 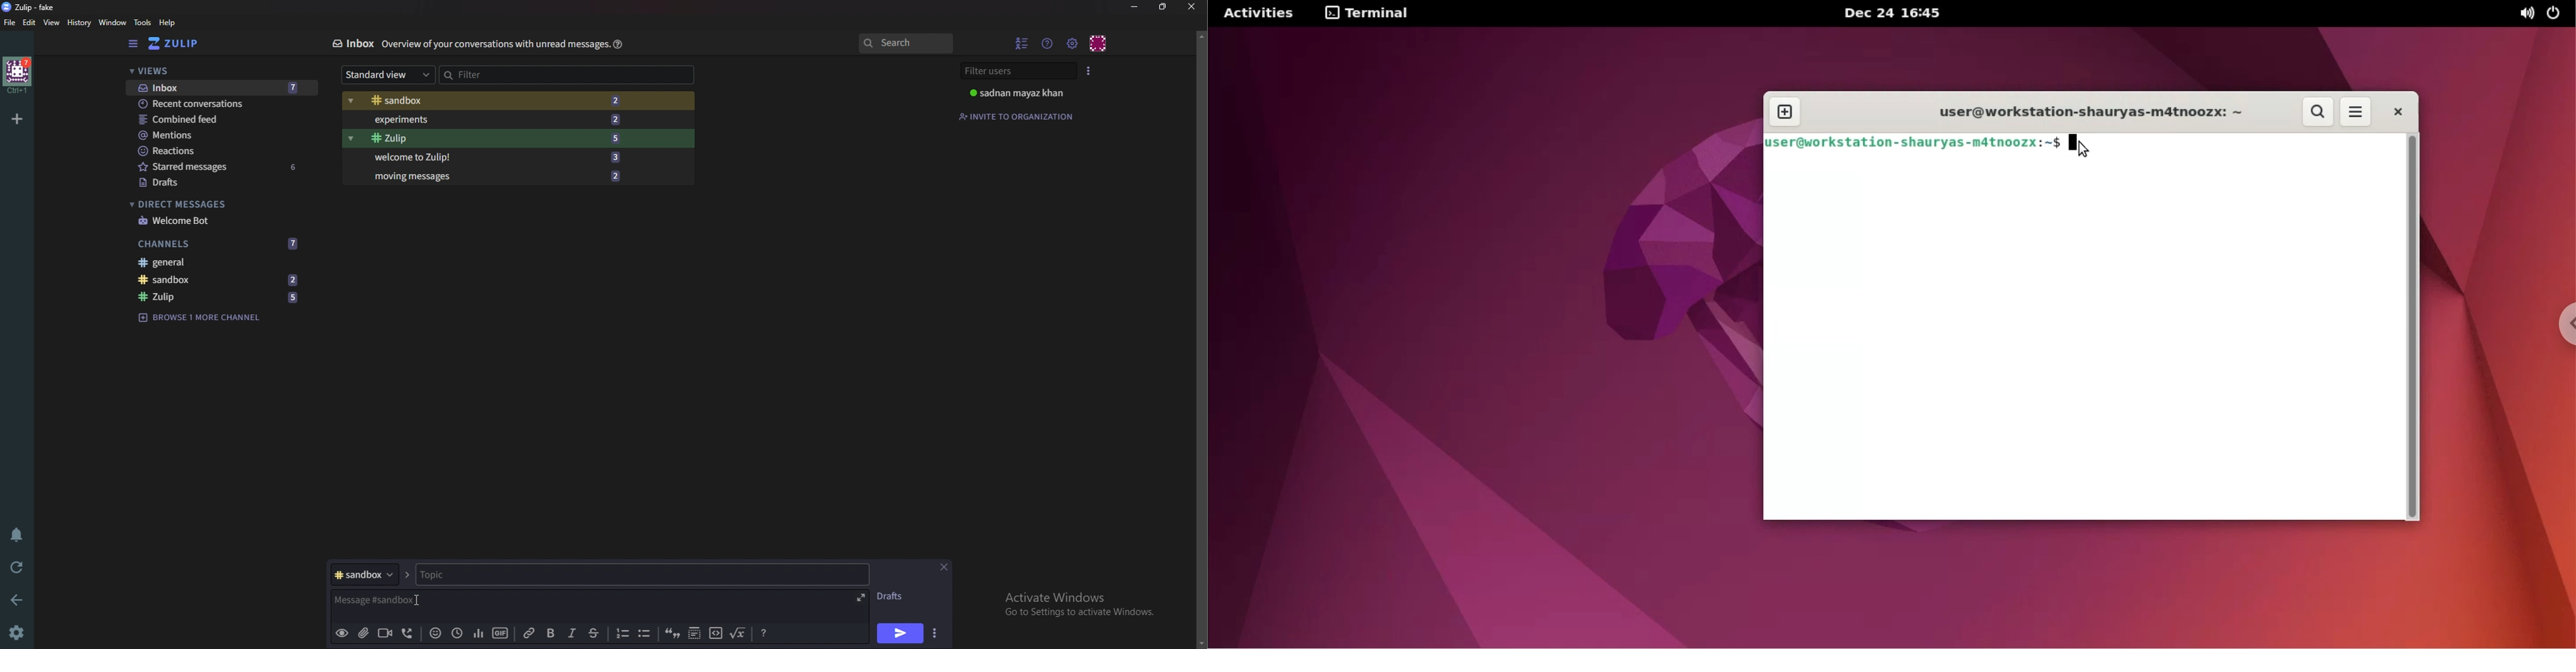 I want to click on Cursor, so click(x=417, y=600).